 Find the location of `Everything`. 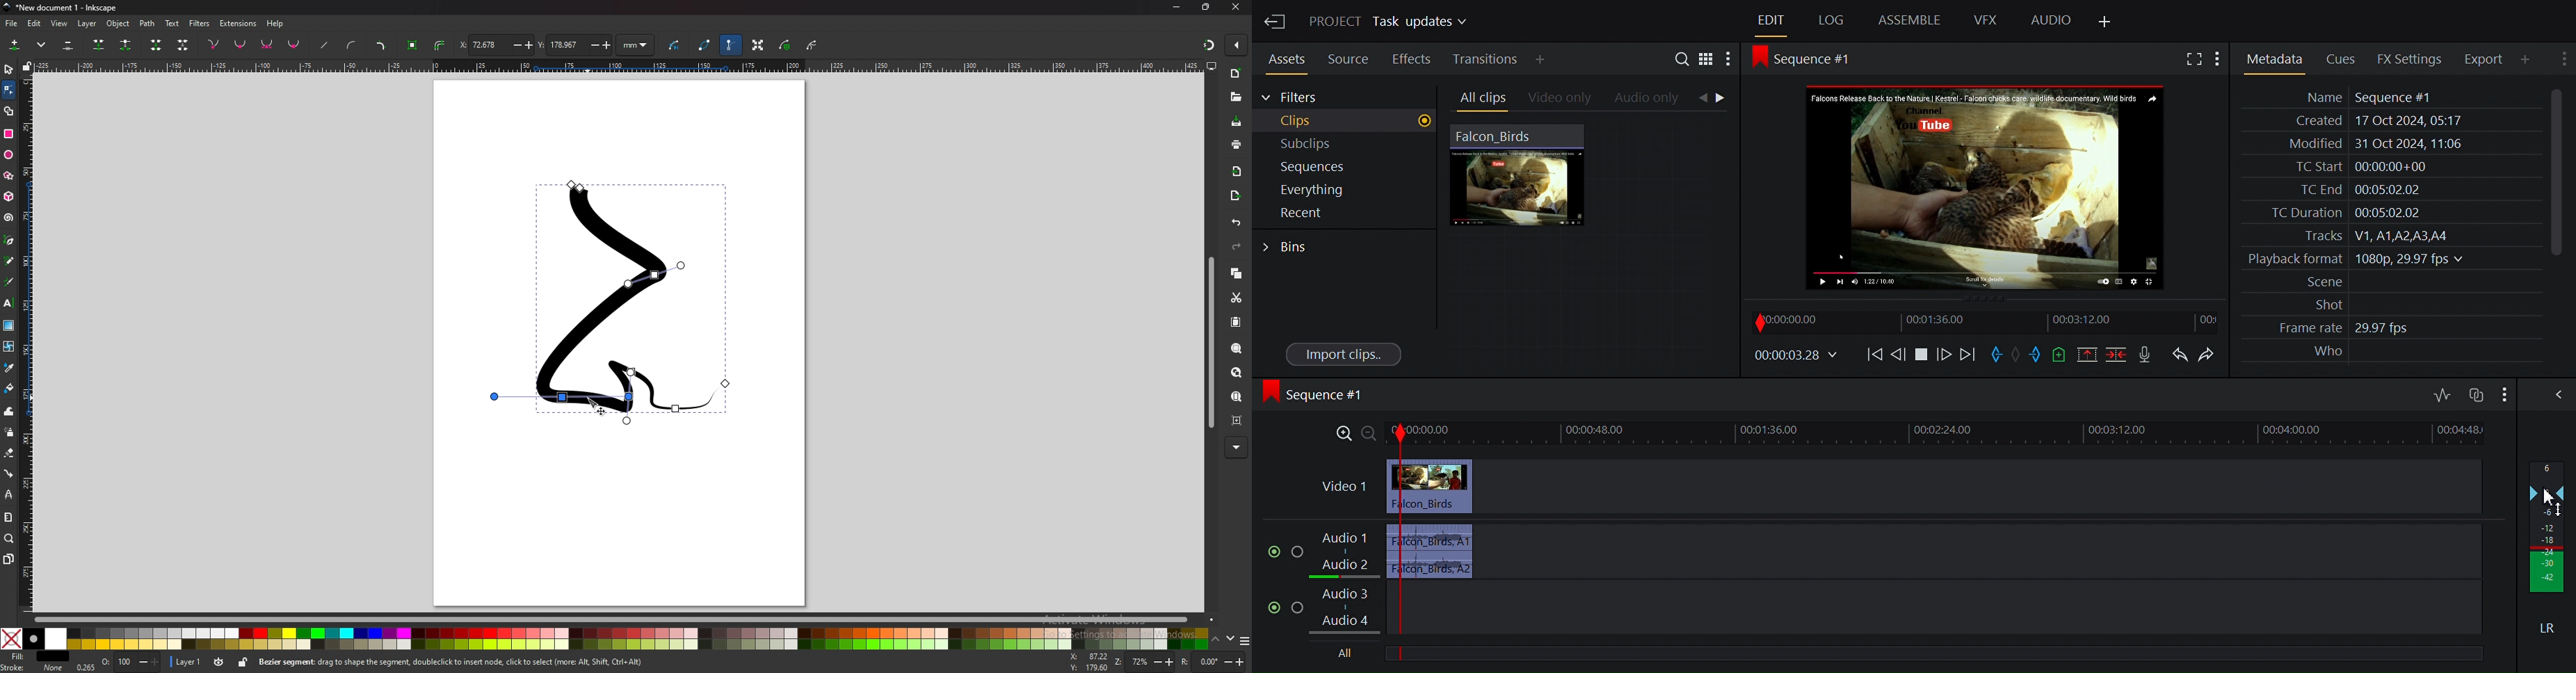

Everything is located at coordinates (1336, 190).